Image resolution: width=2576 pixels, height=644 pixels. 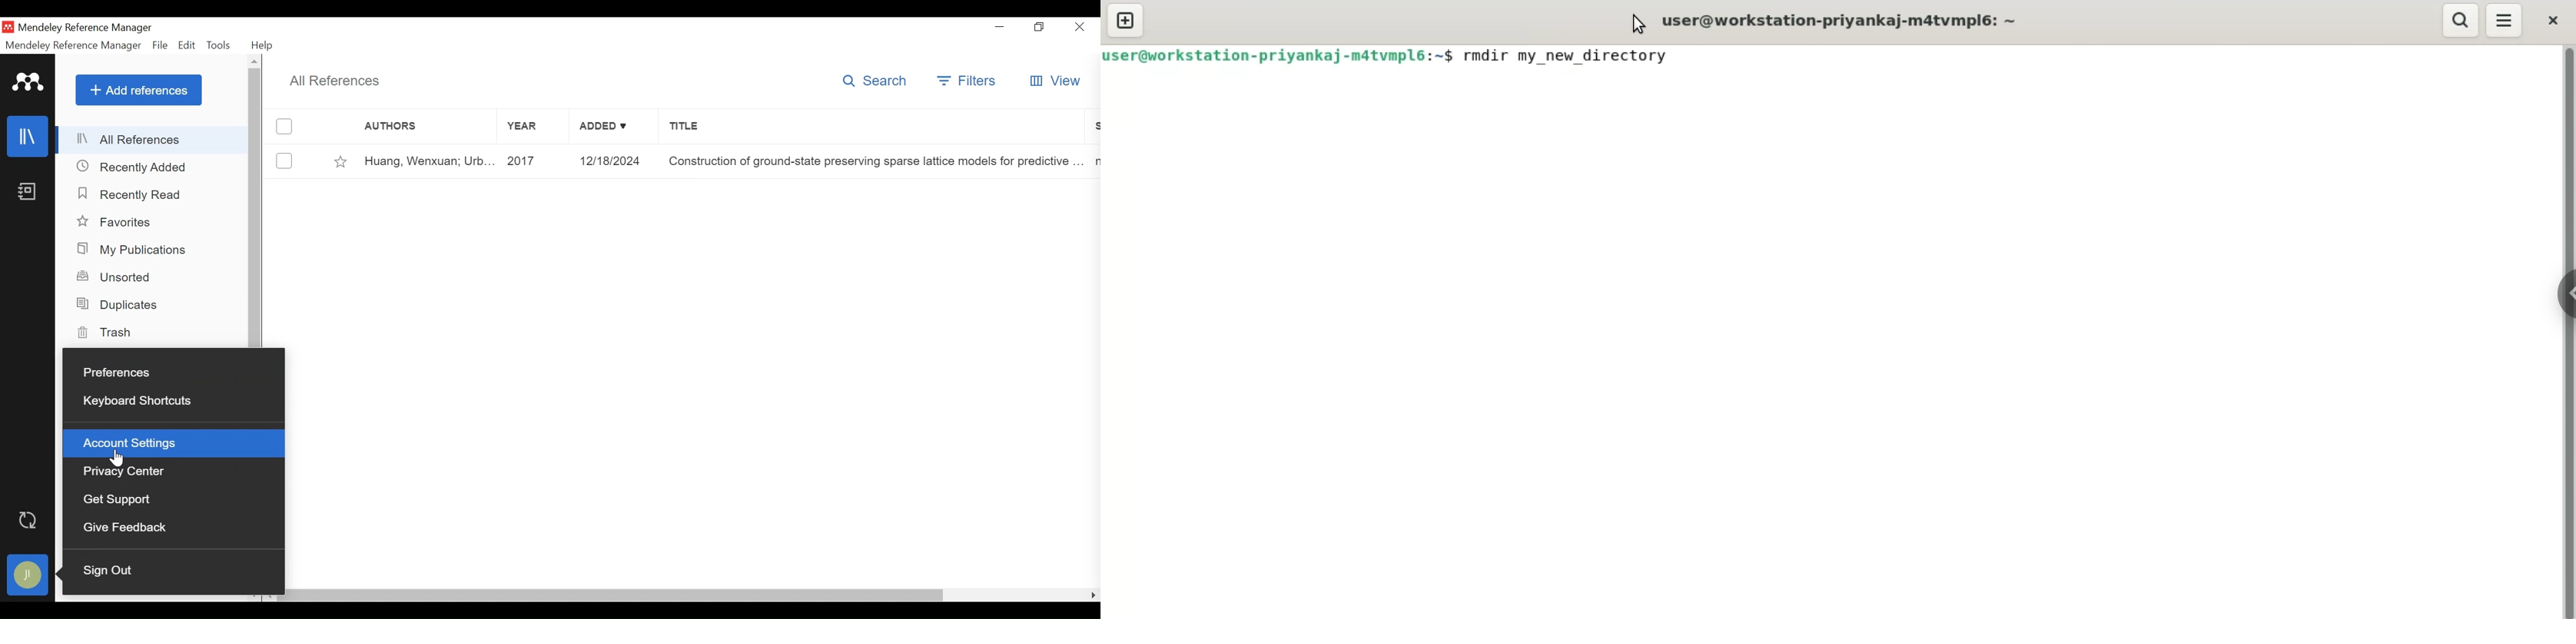 What do you see at coordinates (341, 162) in the screenshot?
I see `Toggle Favorites` at bounding box center [341, 162].